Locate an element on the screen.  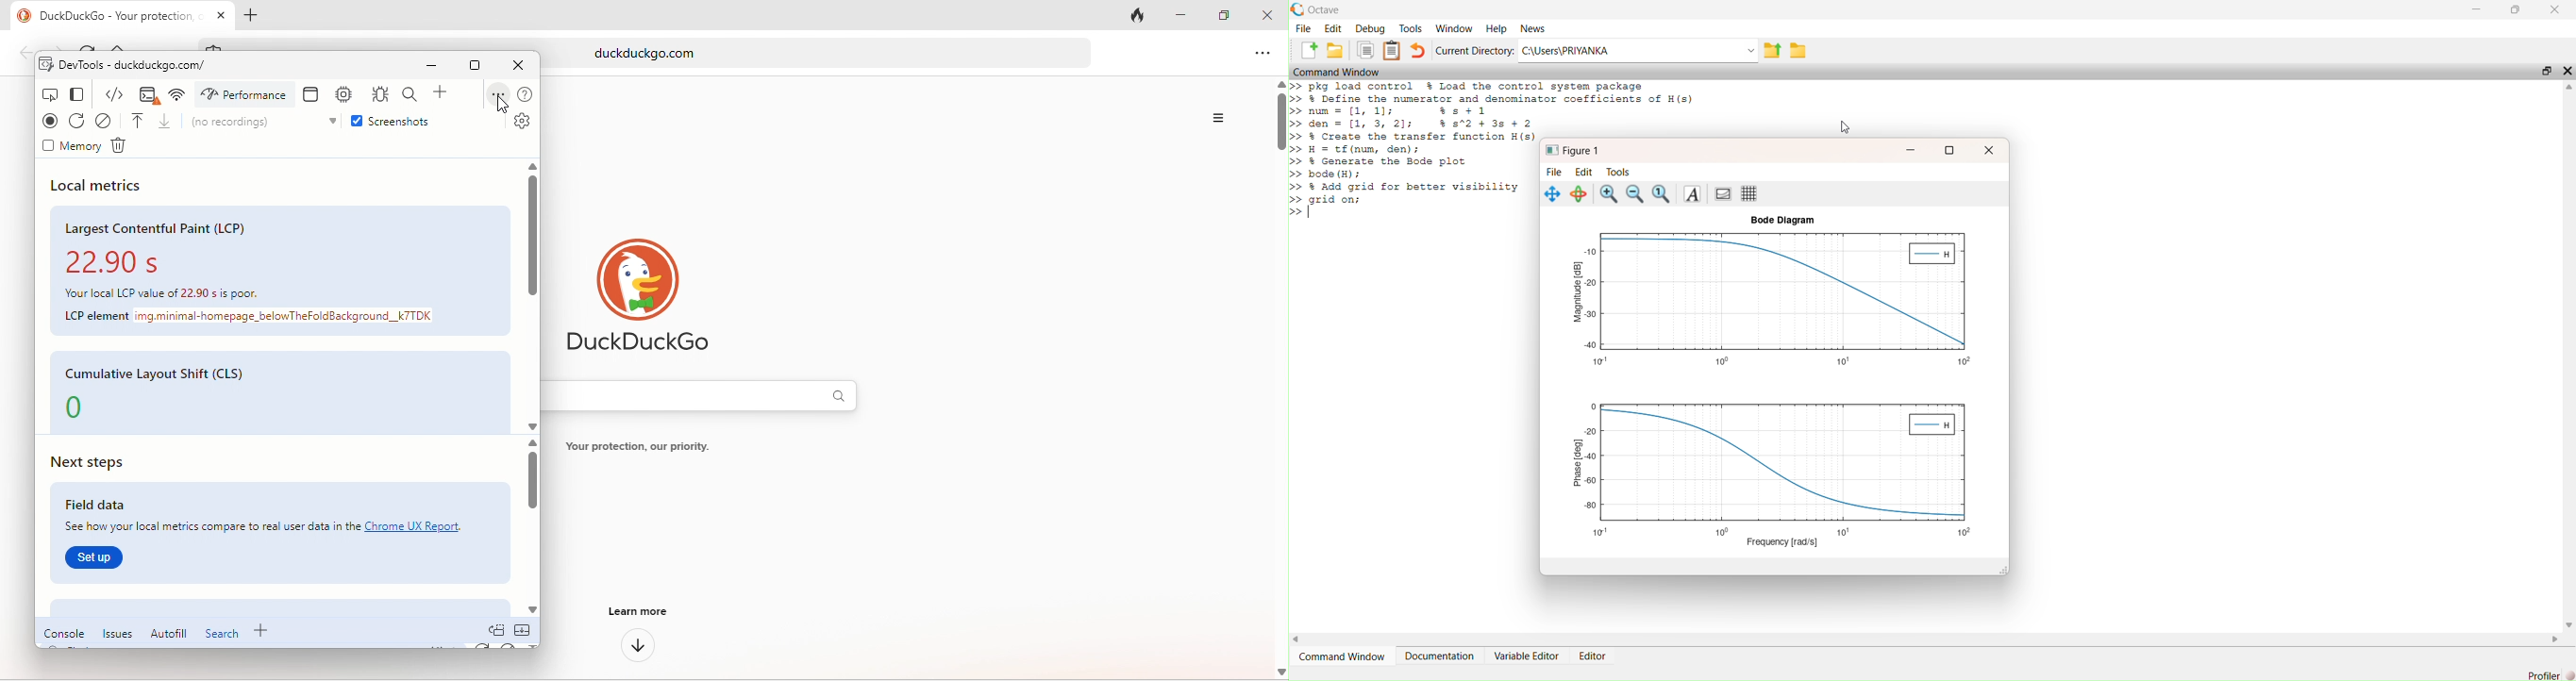
settings is located at coordinates (519, 120).